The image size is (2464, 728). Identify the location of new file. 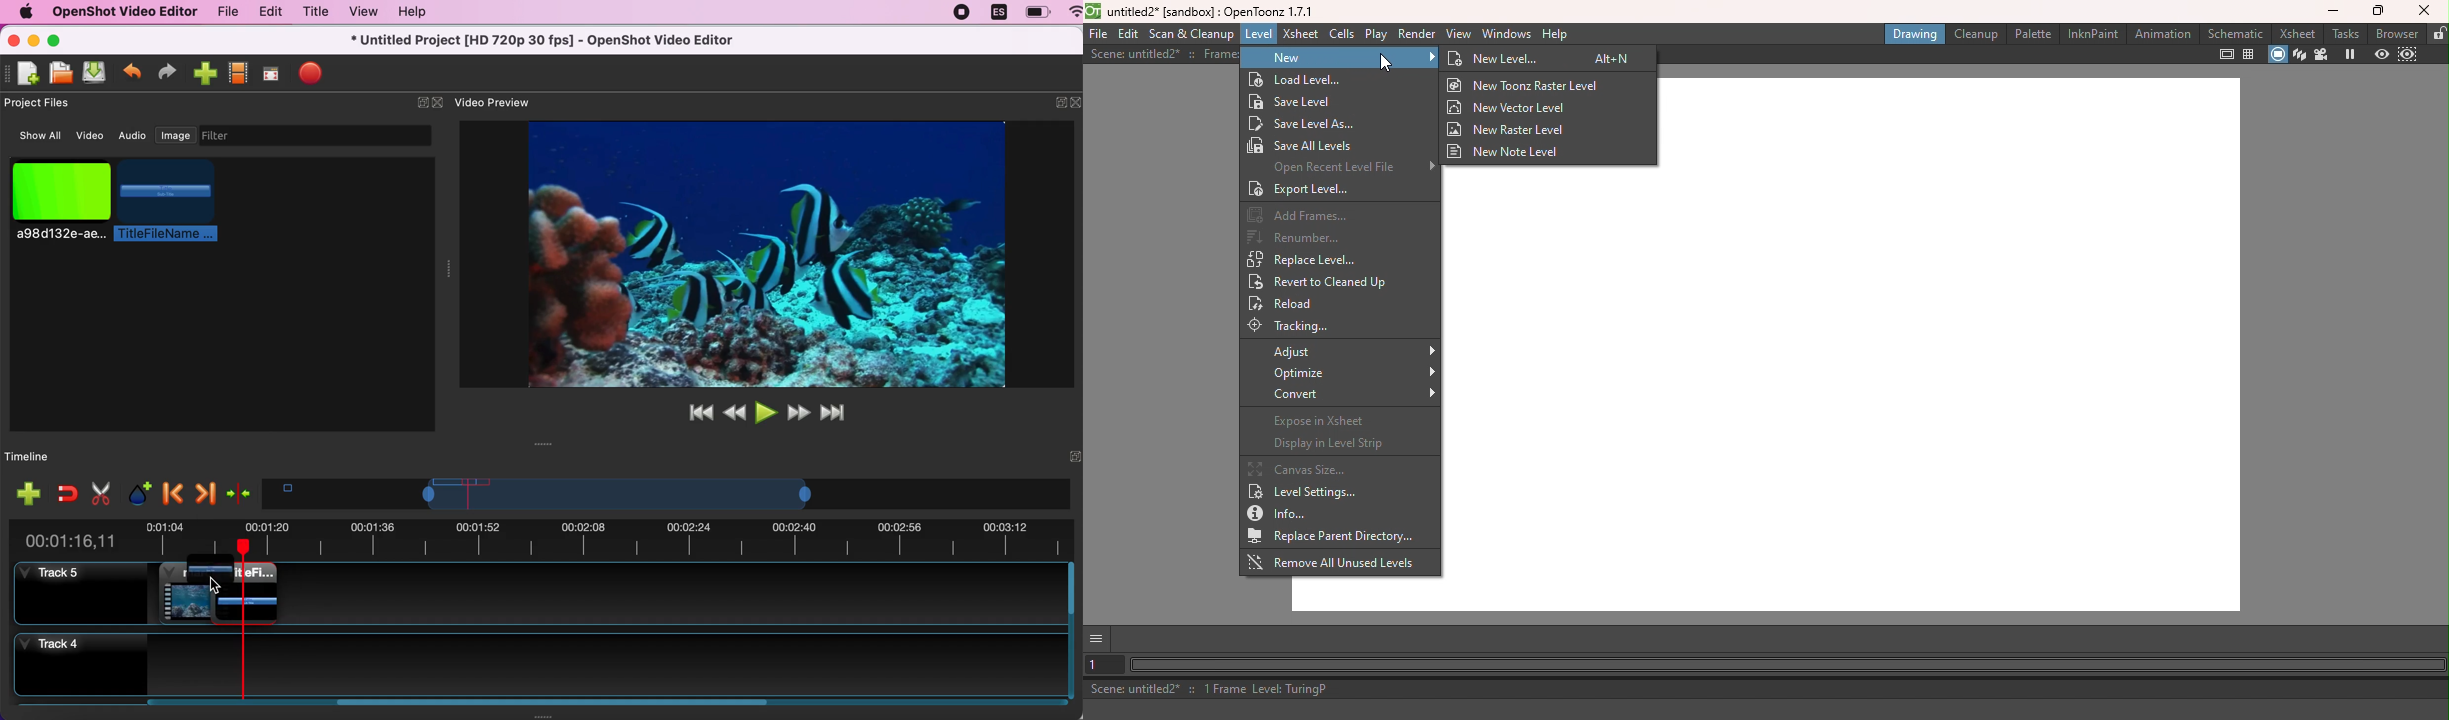
(24, 74).